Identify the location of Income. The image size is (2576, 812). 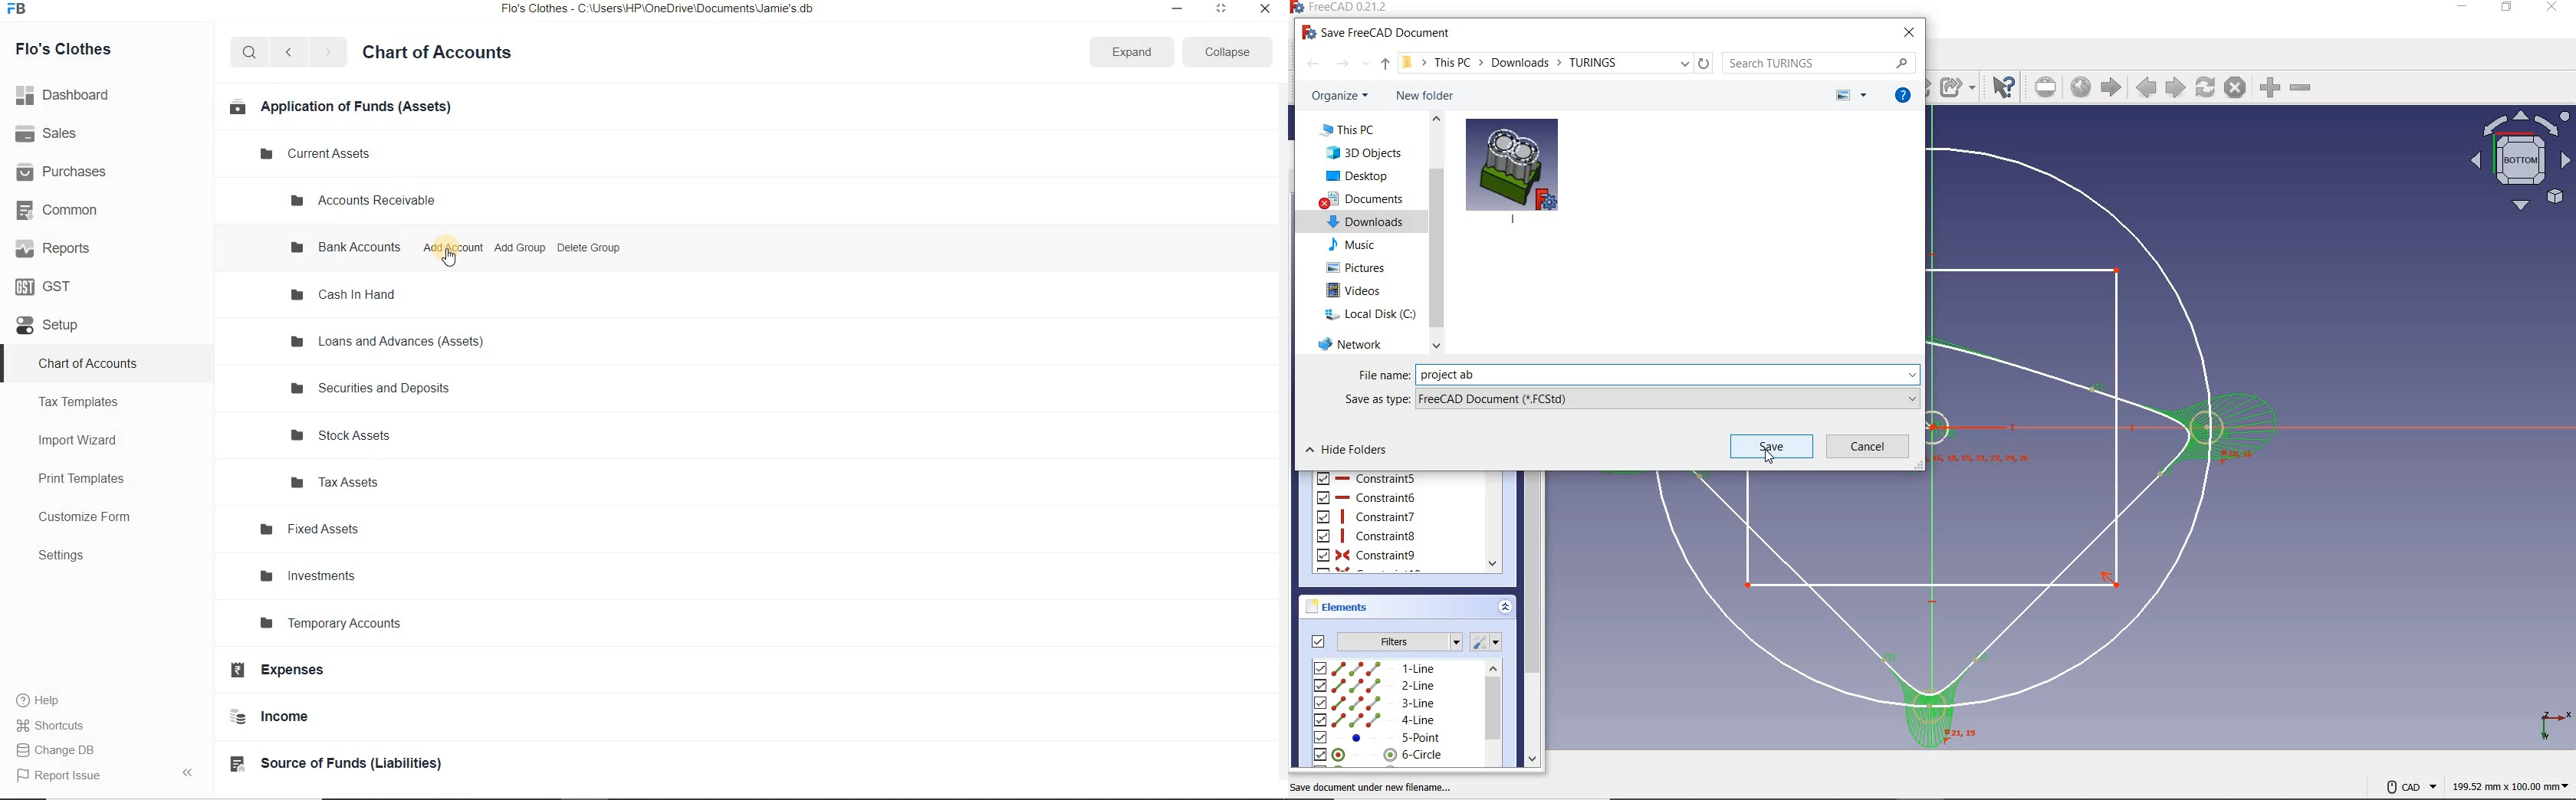
(289, 720).